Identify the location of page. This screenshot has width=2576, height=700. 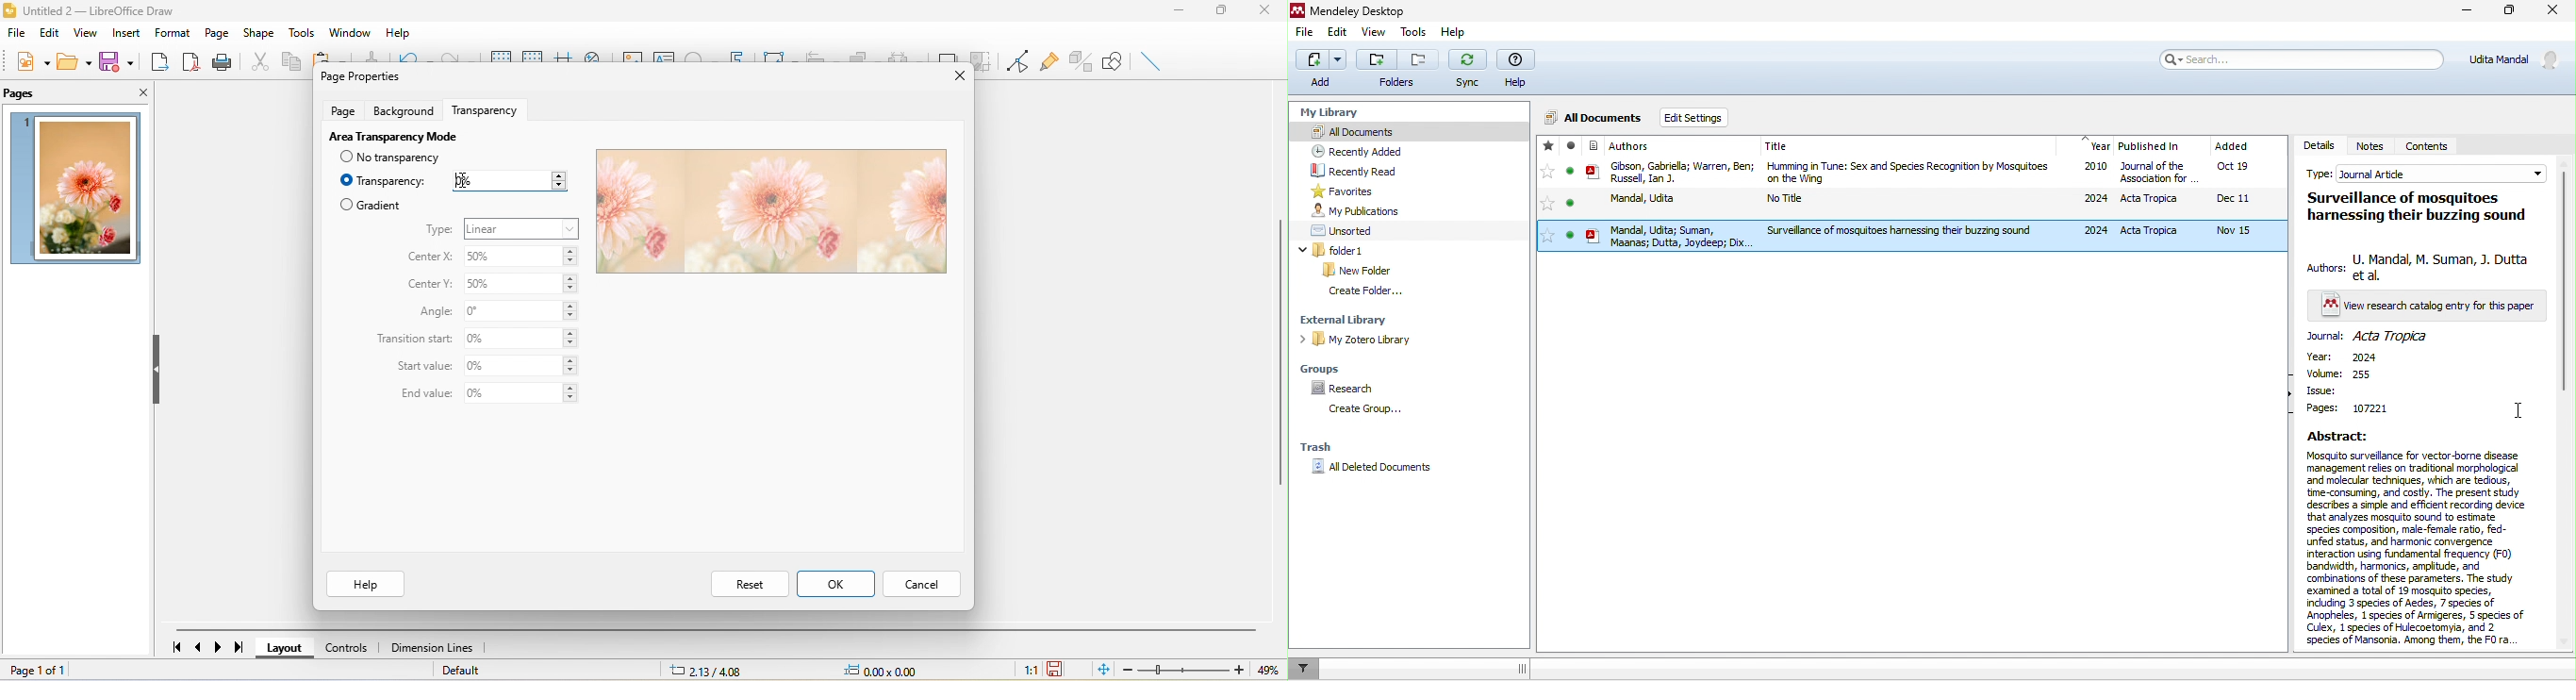
(219, 32).